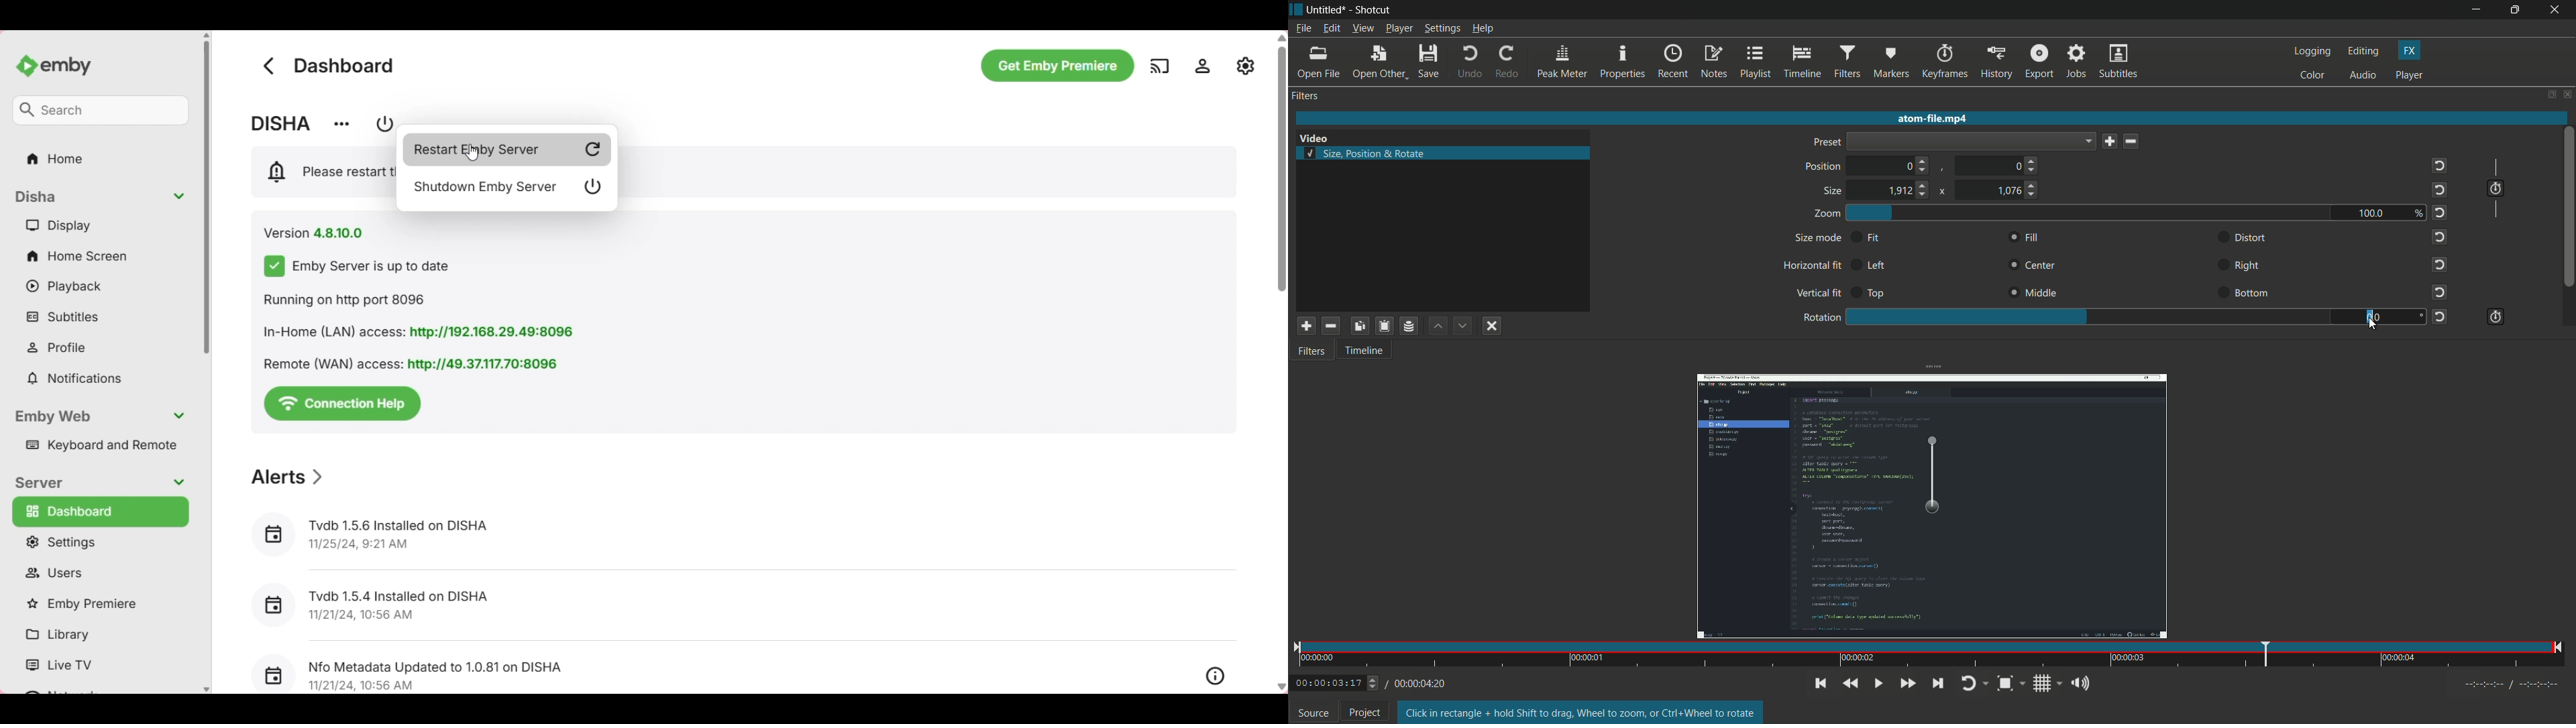  I want to click on %, so click(2420, 213).